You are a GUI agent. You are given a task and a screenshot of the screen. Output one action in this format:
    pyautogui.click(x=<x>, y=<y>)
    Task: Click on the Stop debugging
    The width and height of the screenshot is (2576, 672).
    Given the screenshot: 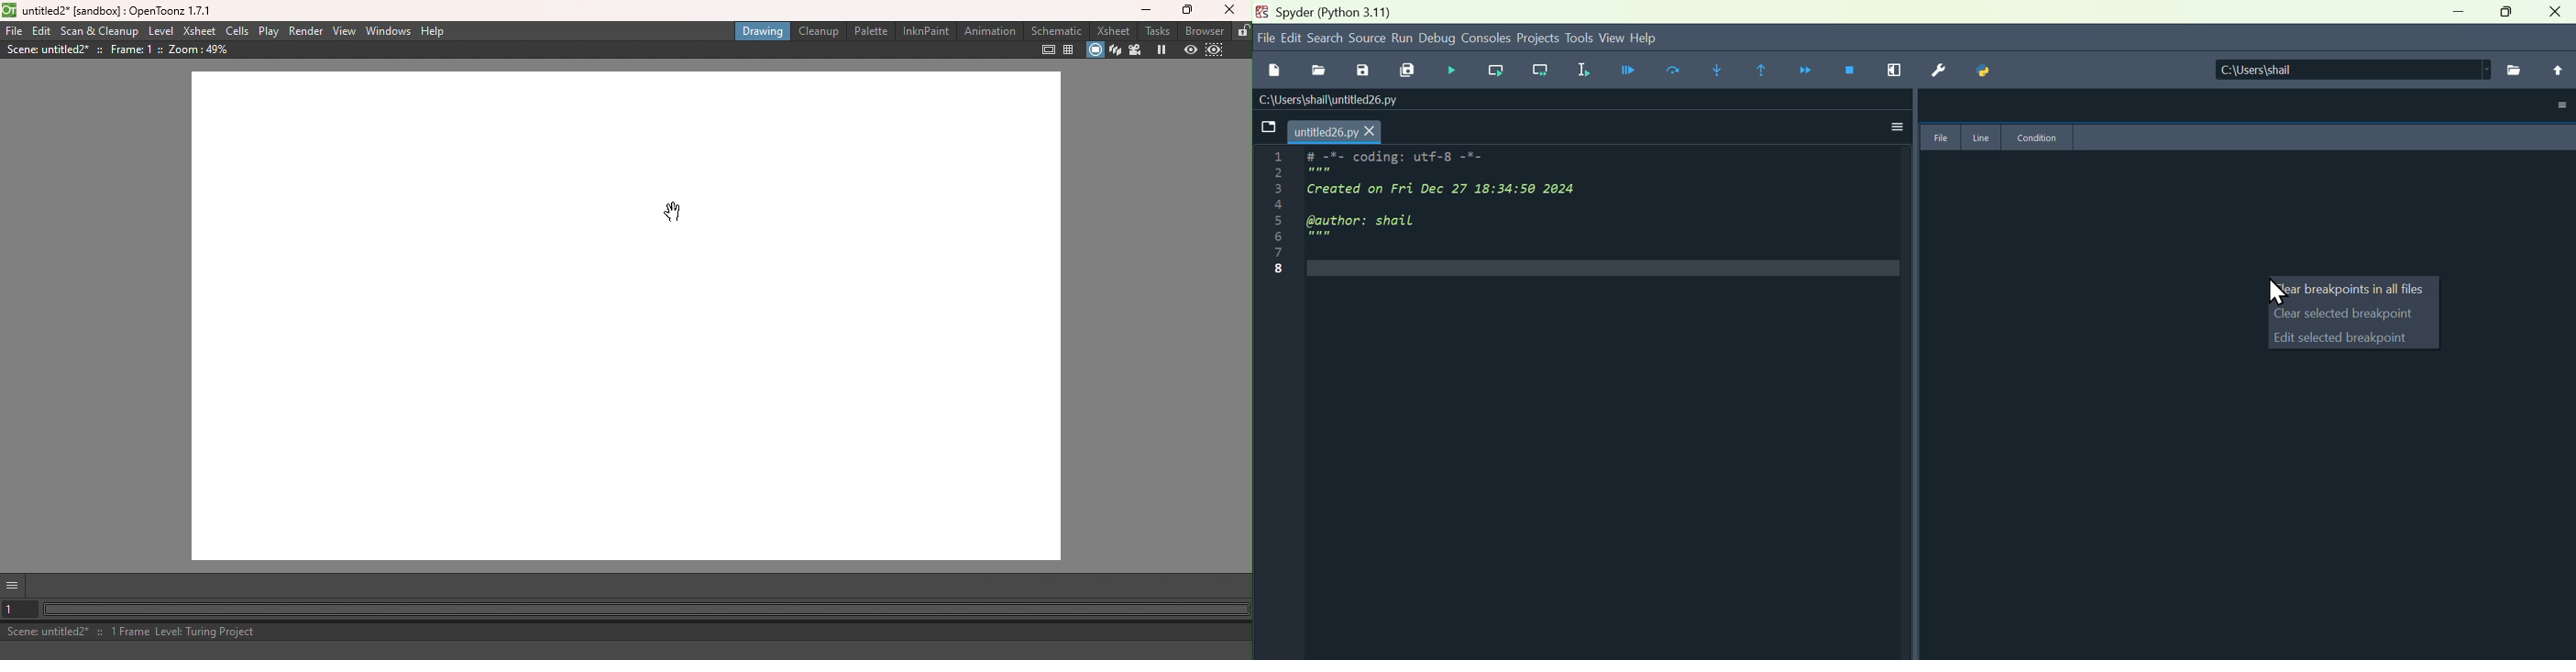 What is the action you would take?
    pyautogui.click(x=1858, y=71)
    